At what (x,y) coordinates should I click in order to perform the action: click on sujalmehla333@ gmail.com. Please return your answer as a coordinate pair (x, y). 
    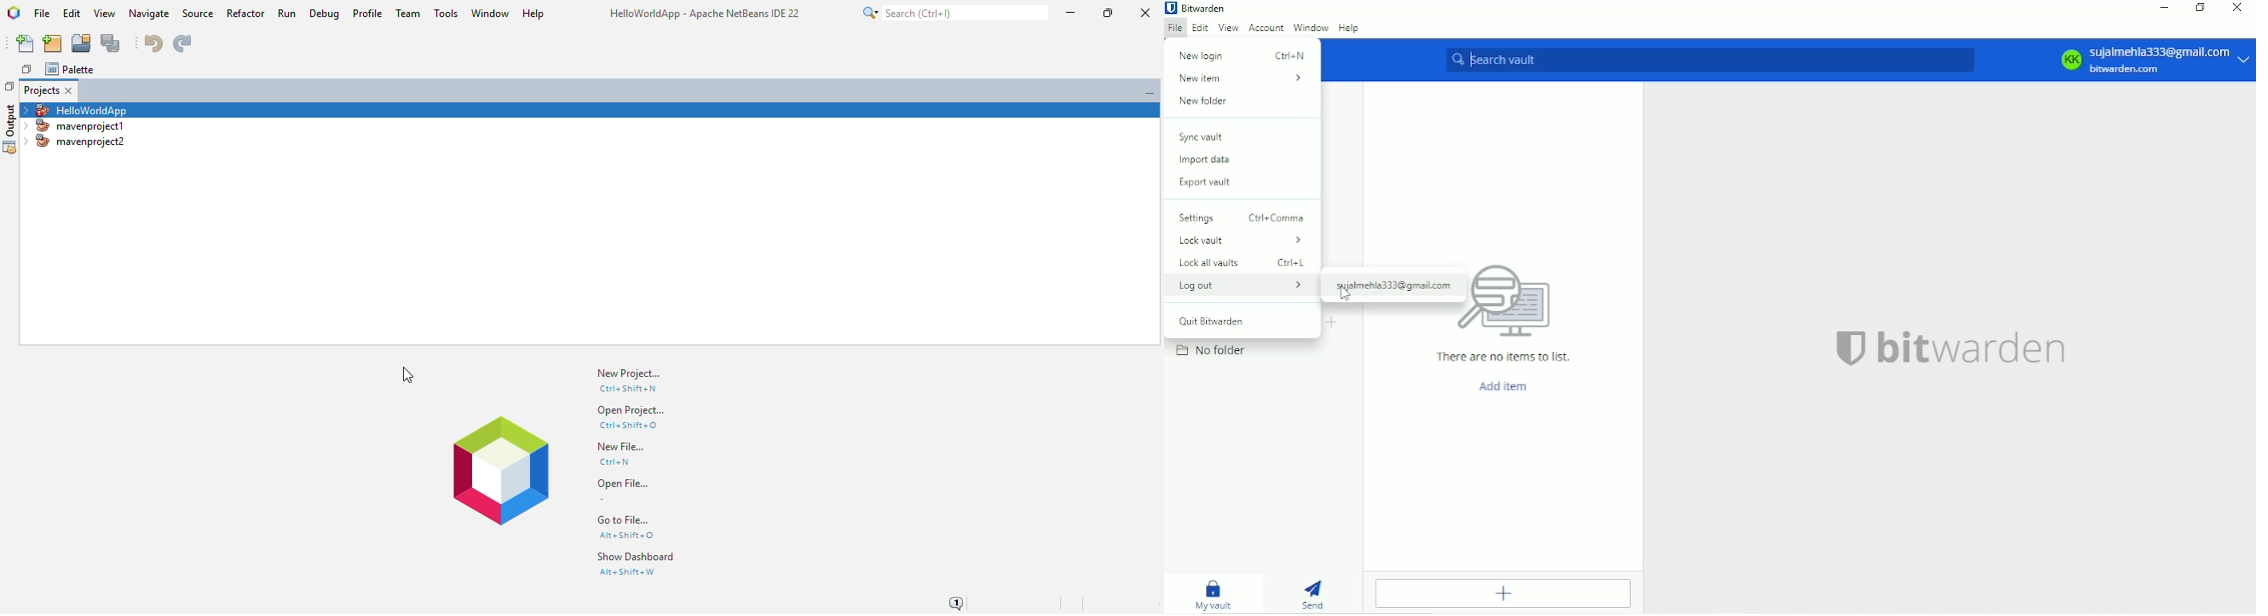
    Looking at the image, I should click on (1394, 286).